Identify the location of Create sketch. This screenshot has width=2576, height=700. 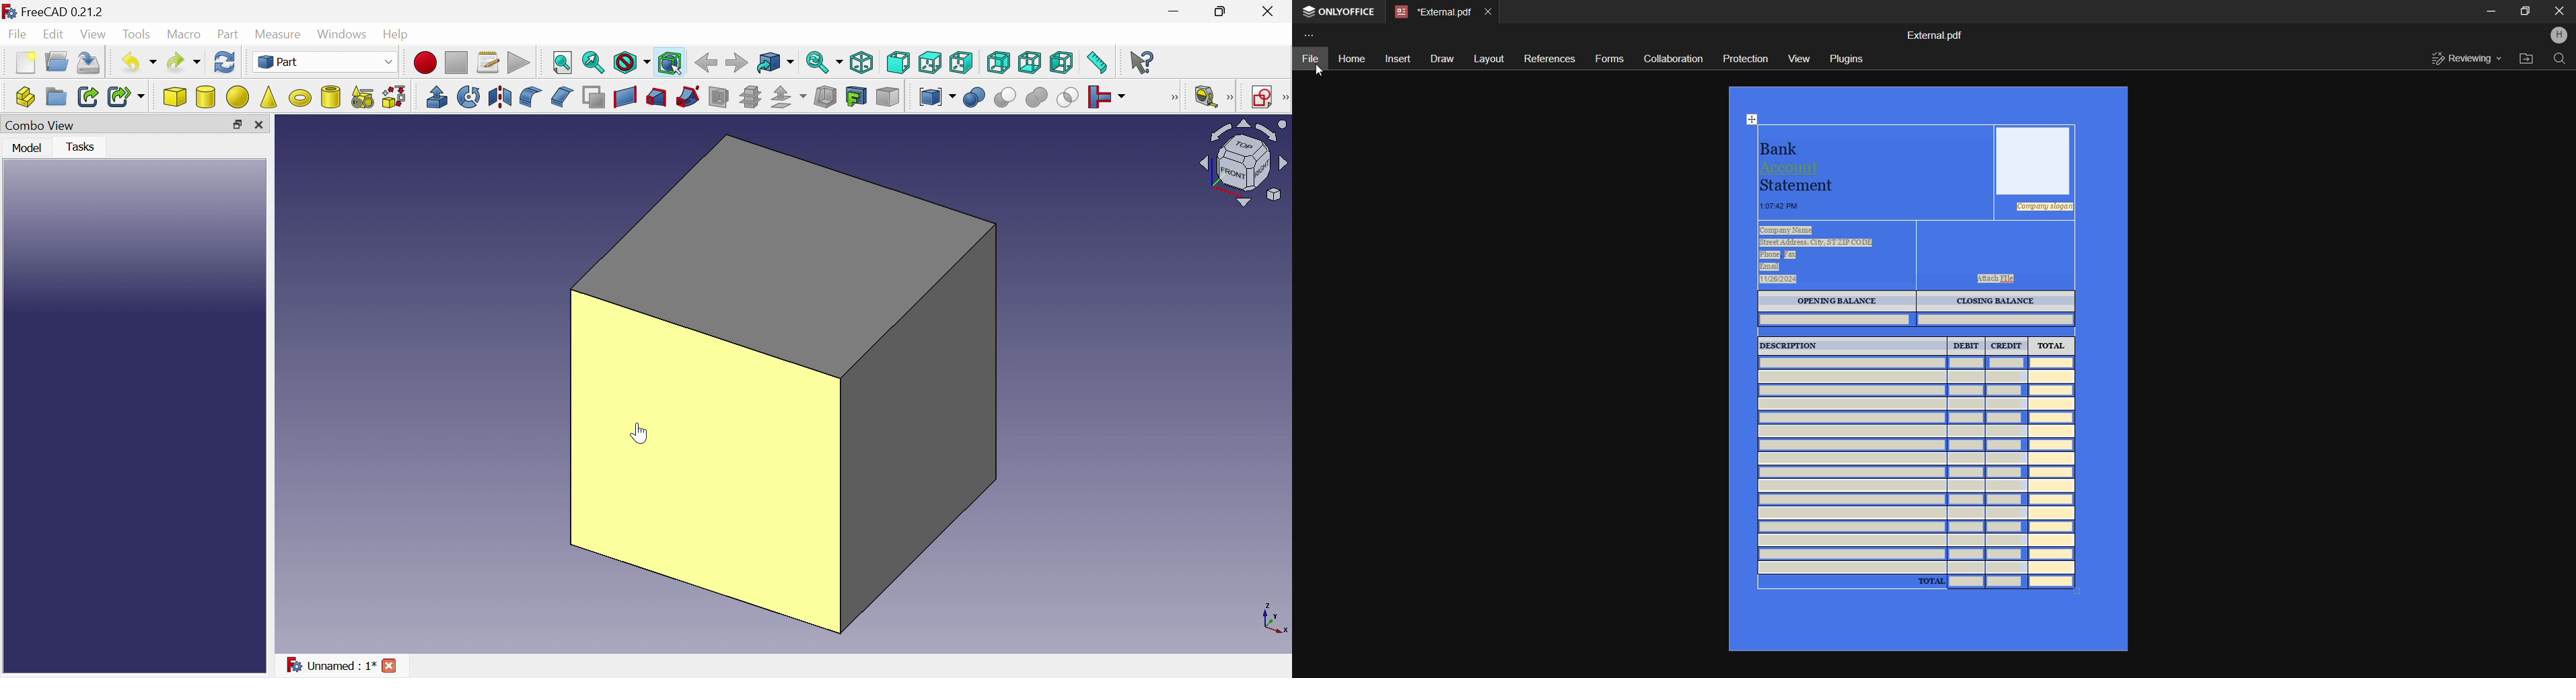
(1262, 98).